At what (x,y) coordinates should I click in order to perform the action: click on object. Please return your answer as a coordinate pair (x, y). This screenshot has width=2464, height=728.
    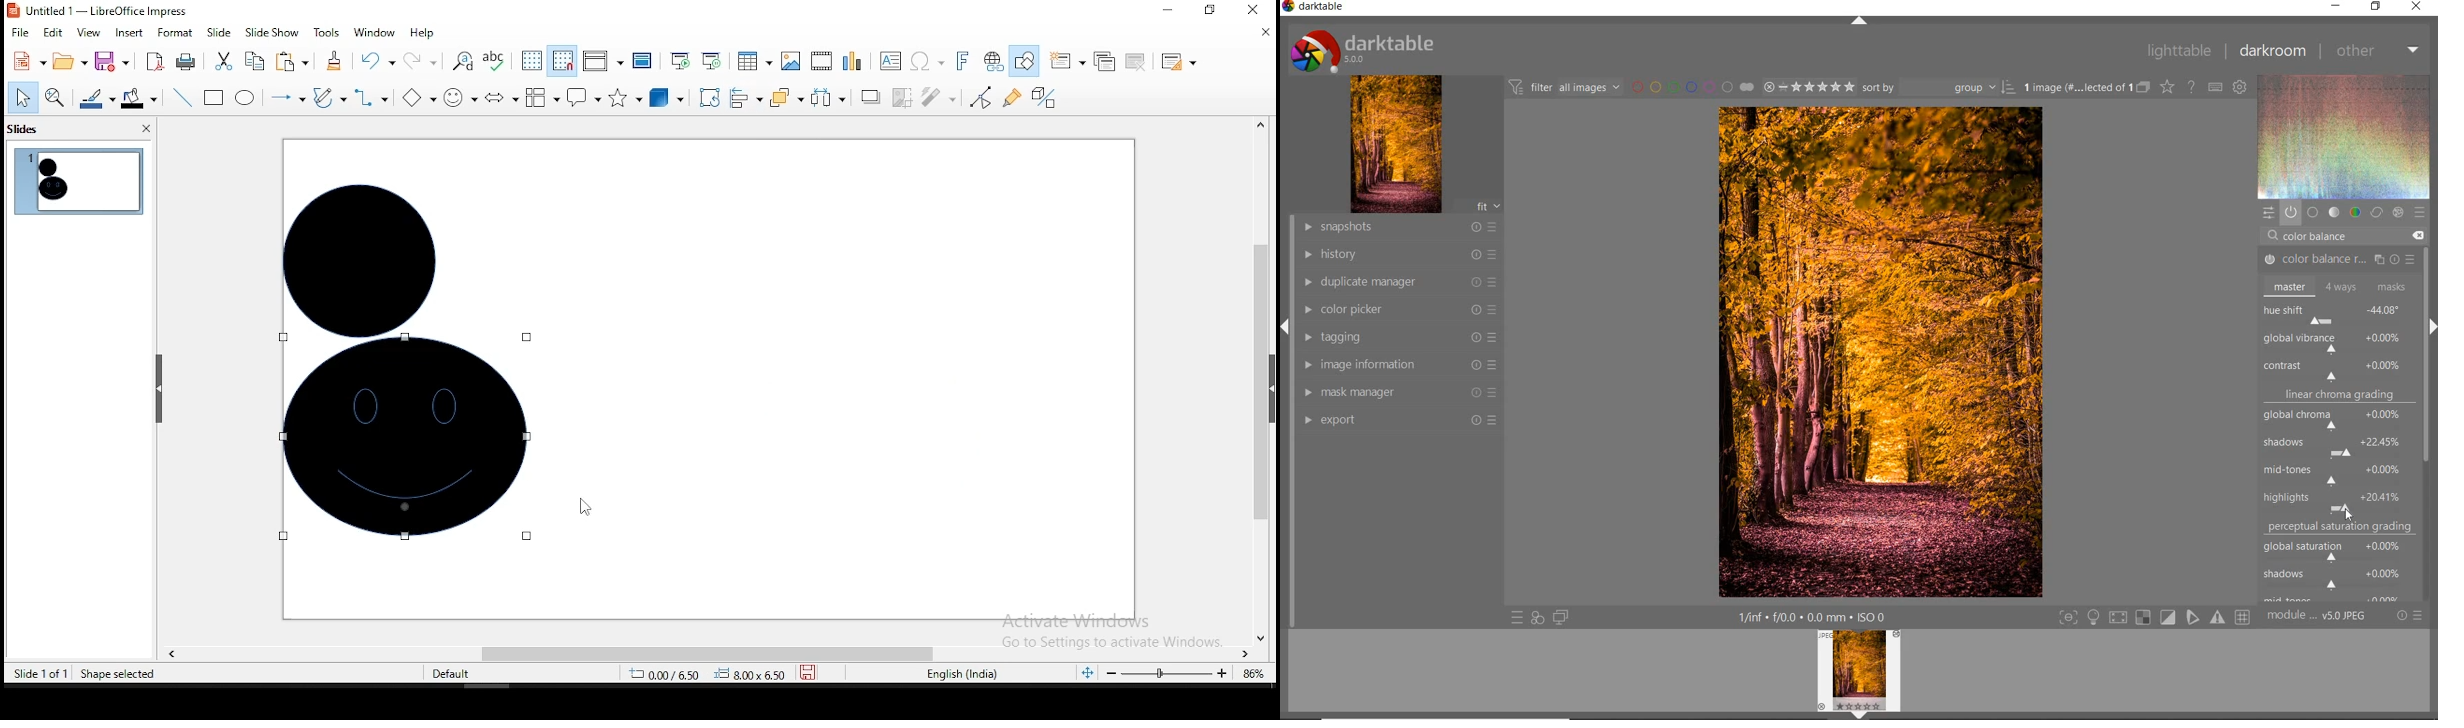
    Looking at the image, I should click on (412, 438).